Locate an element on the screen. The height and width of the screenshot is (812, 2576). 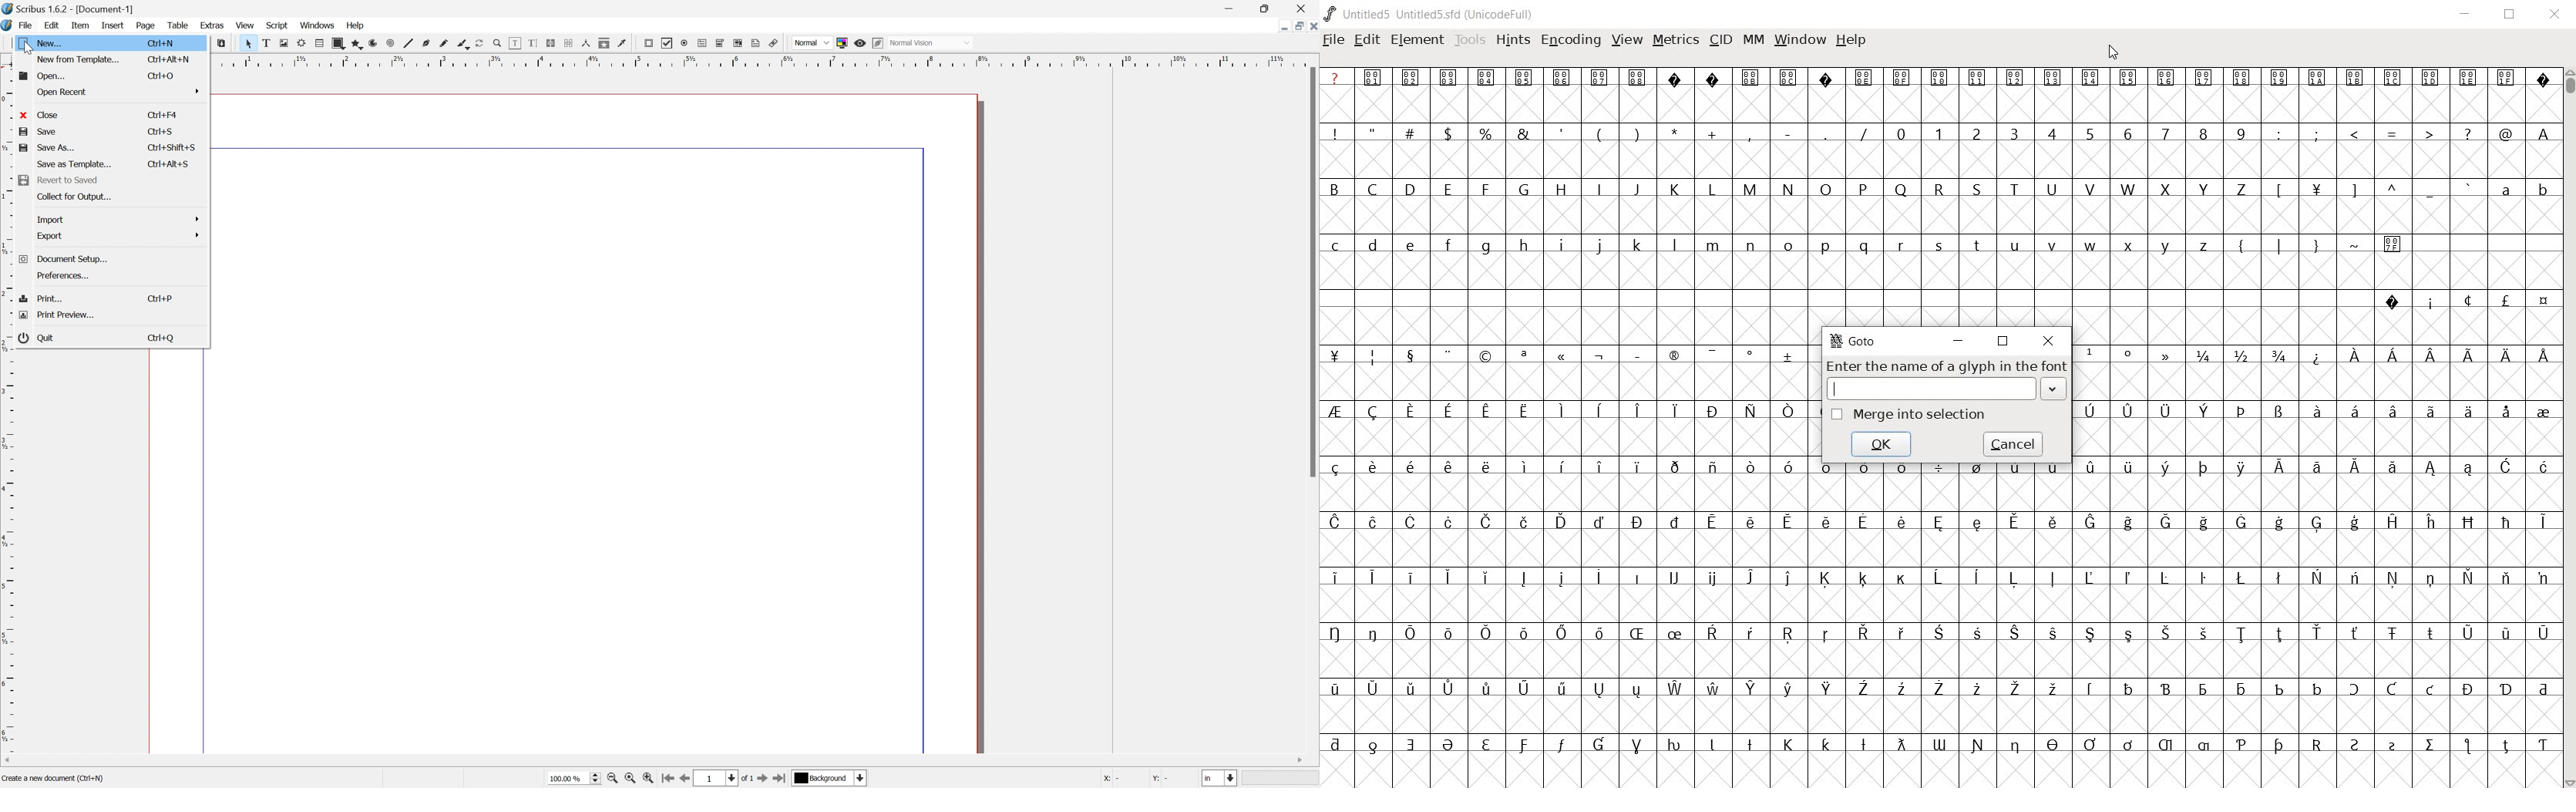
pdf list box is located at coordinates (739, 43).